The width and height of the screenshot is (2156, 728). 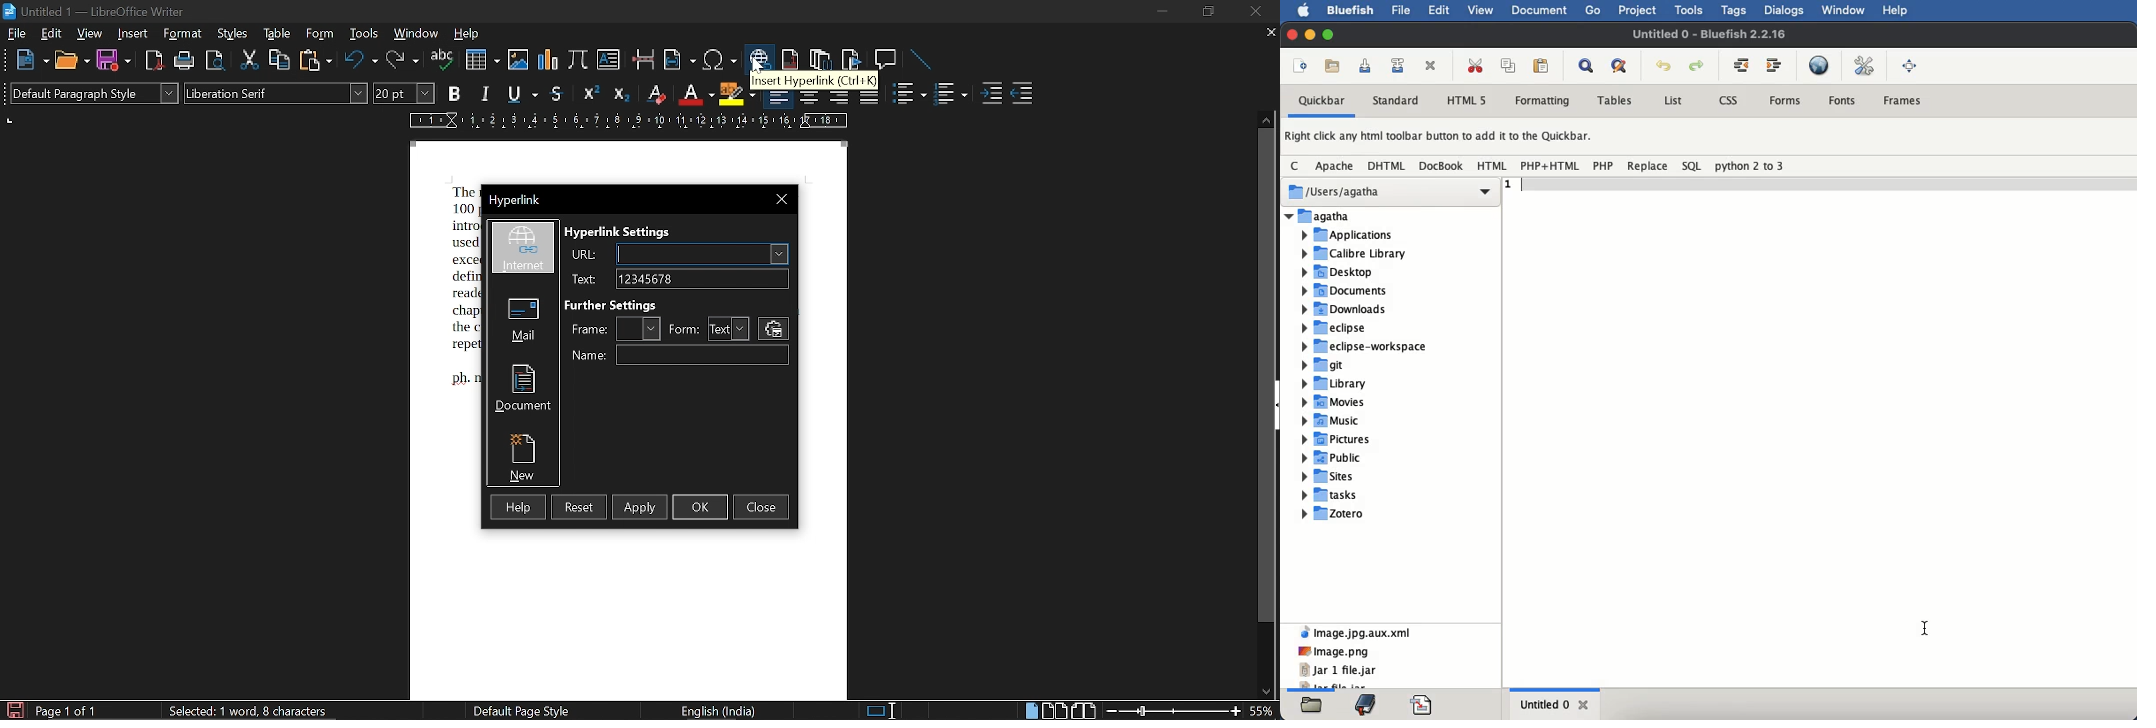 What do you see at coordinates (113, 60) in the screenshot?
I see `save` at bounding box center [113, 60].